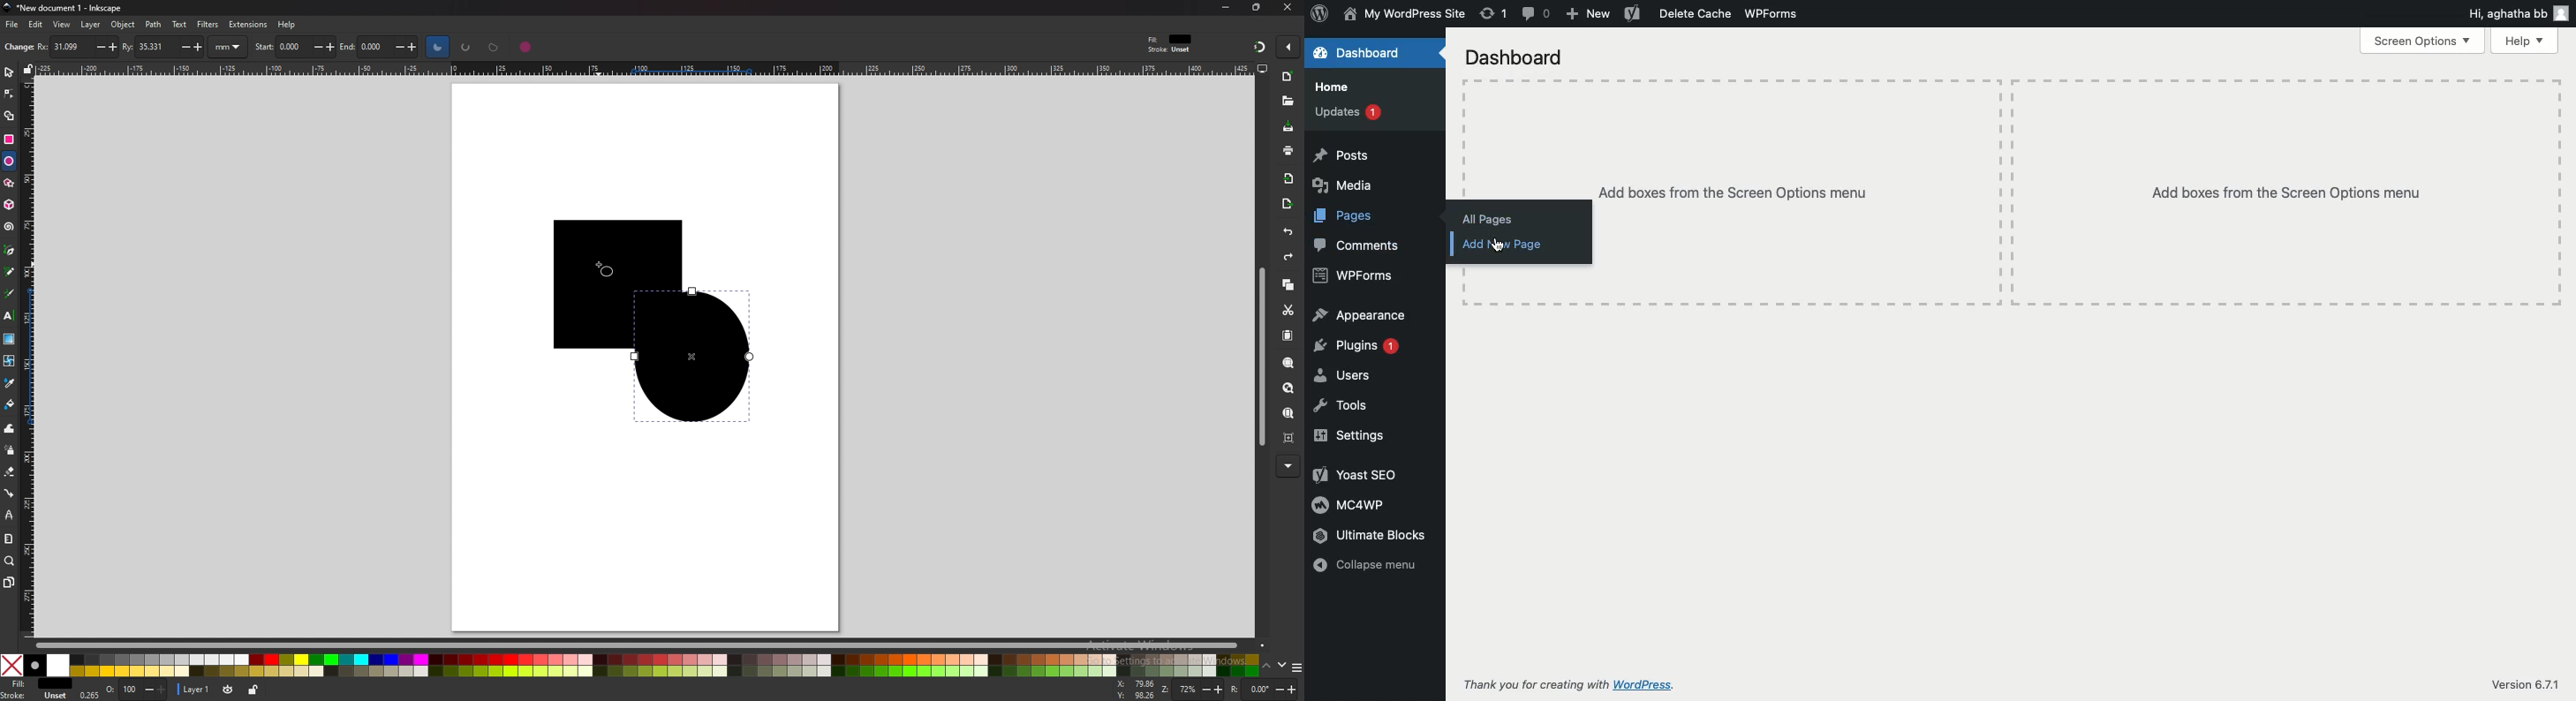 The width and height of the screenshot is (2576, 728). What do you see at coordinates (36, 684) in the screenshot?
I see `fill` at bounding box center [36, 684].